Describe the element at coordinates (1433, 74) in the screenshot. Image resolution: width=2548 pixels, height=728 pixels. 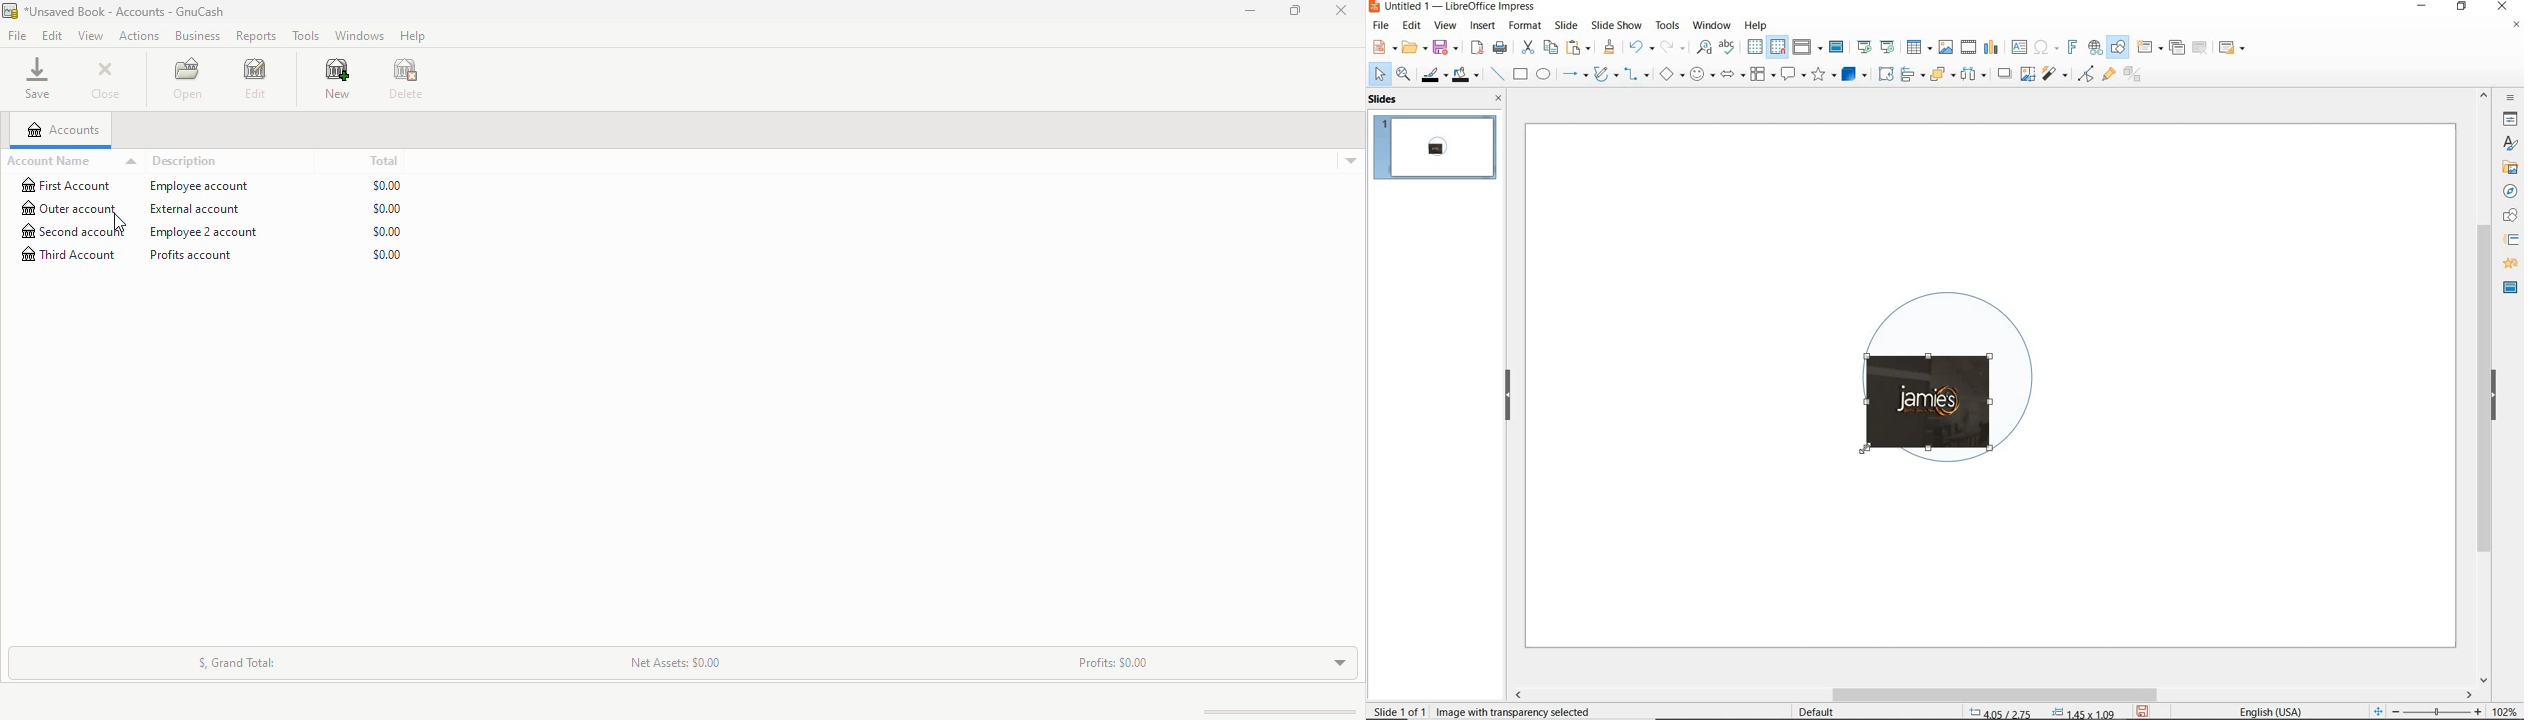
I see `line color` at that location.